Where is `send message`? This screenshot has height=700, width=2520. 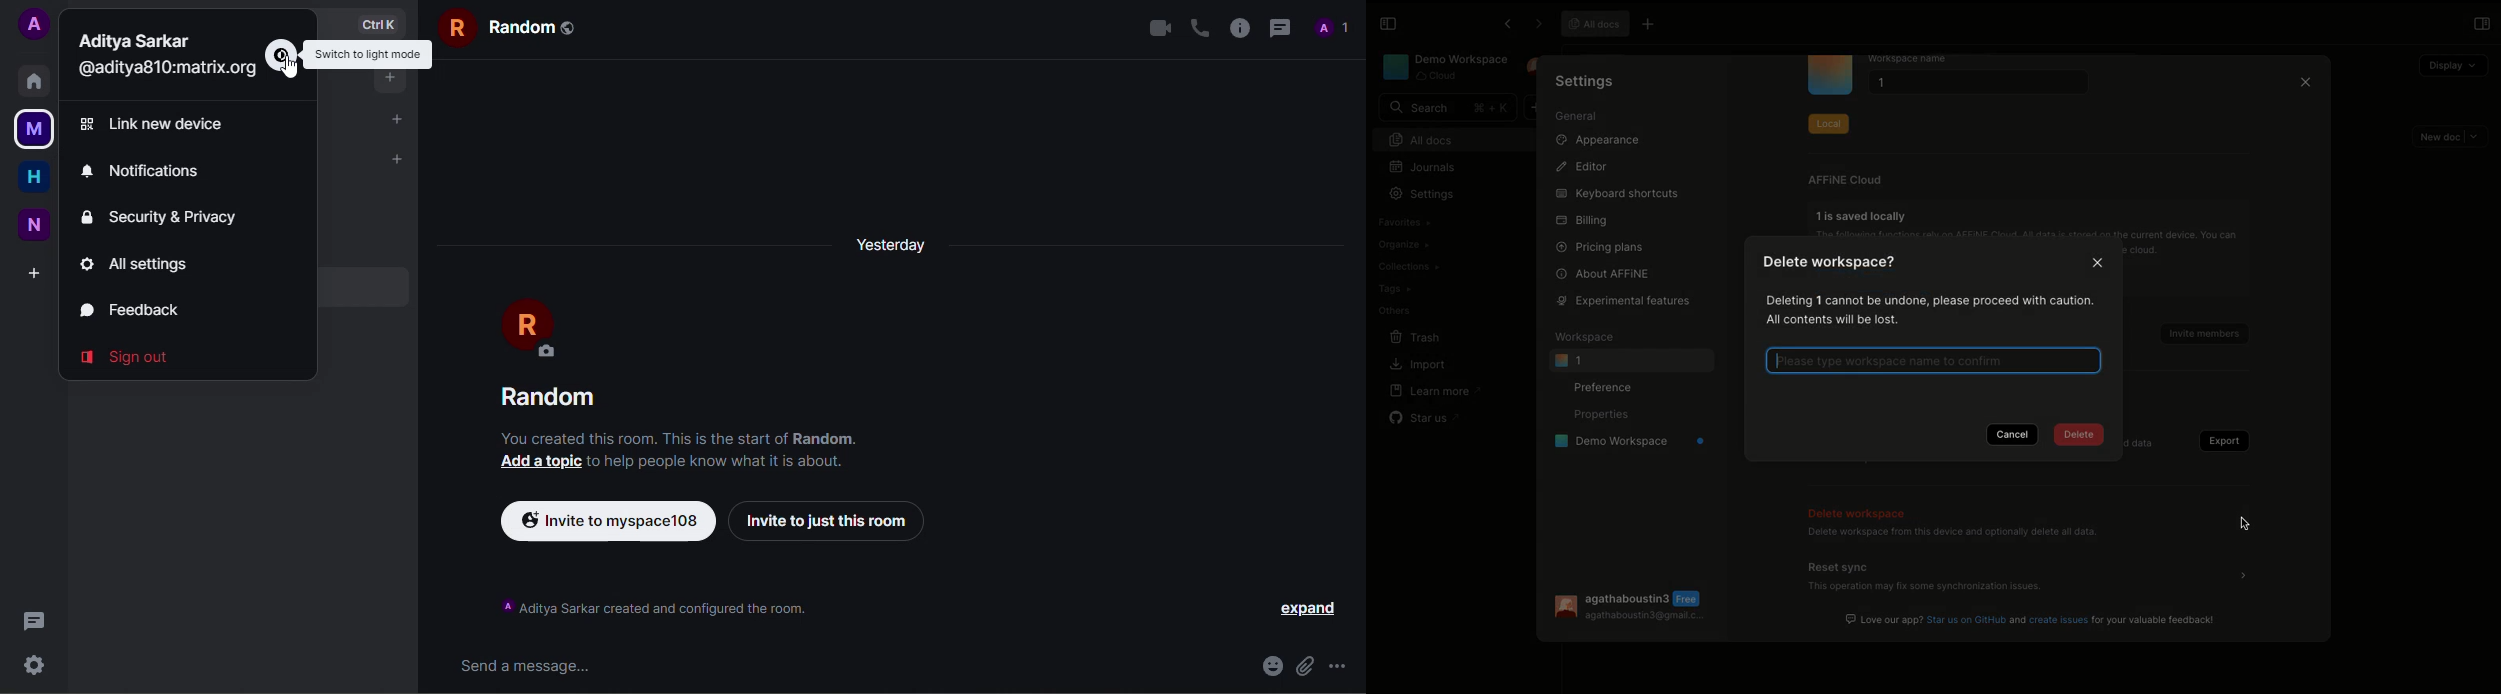
send message is located at coordinates (523, 667).